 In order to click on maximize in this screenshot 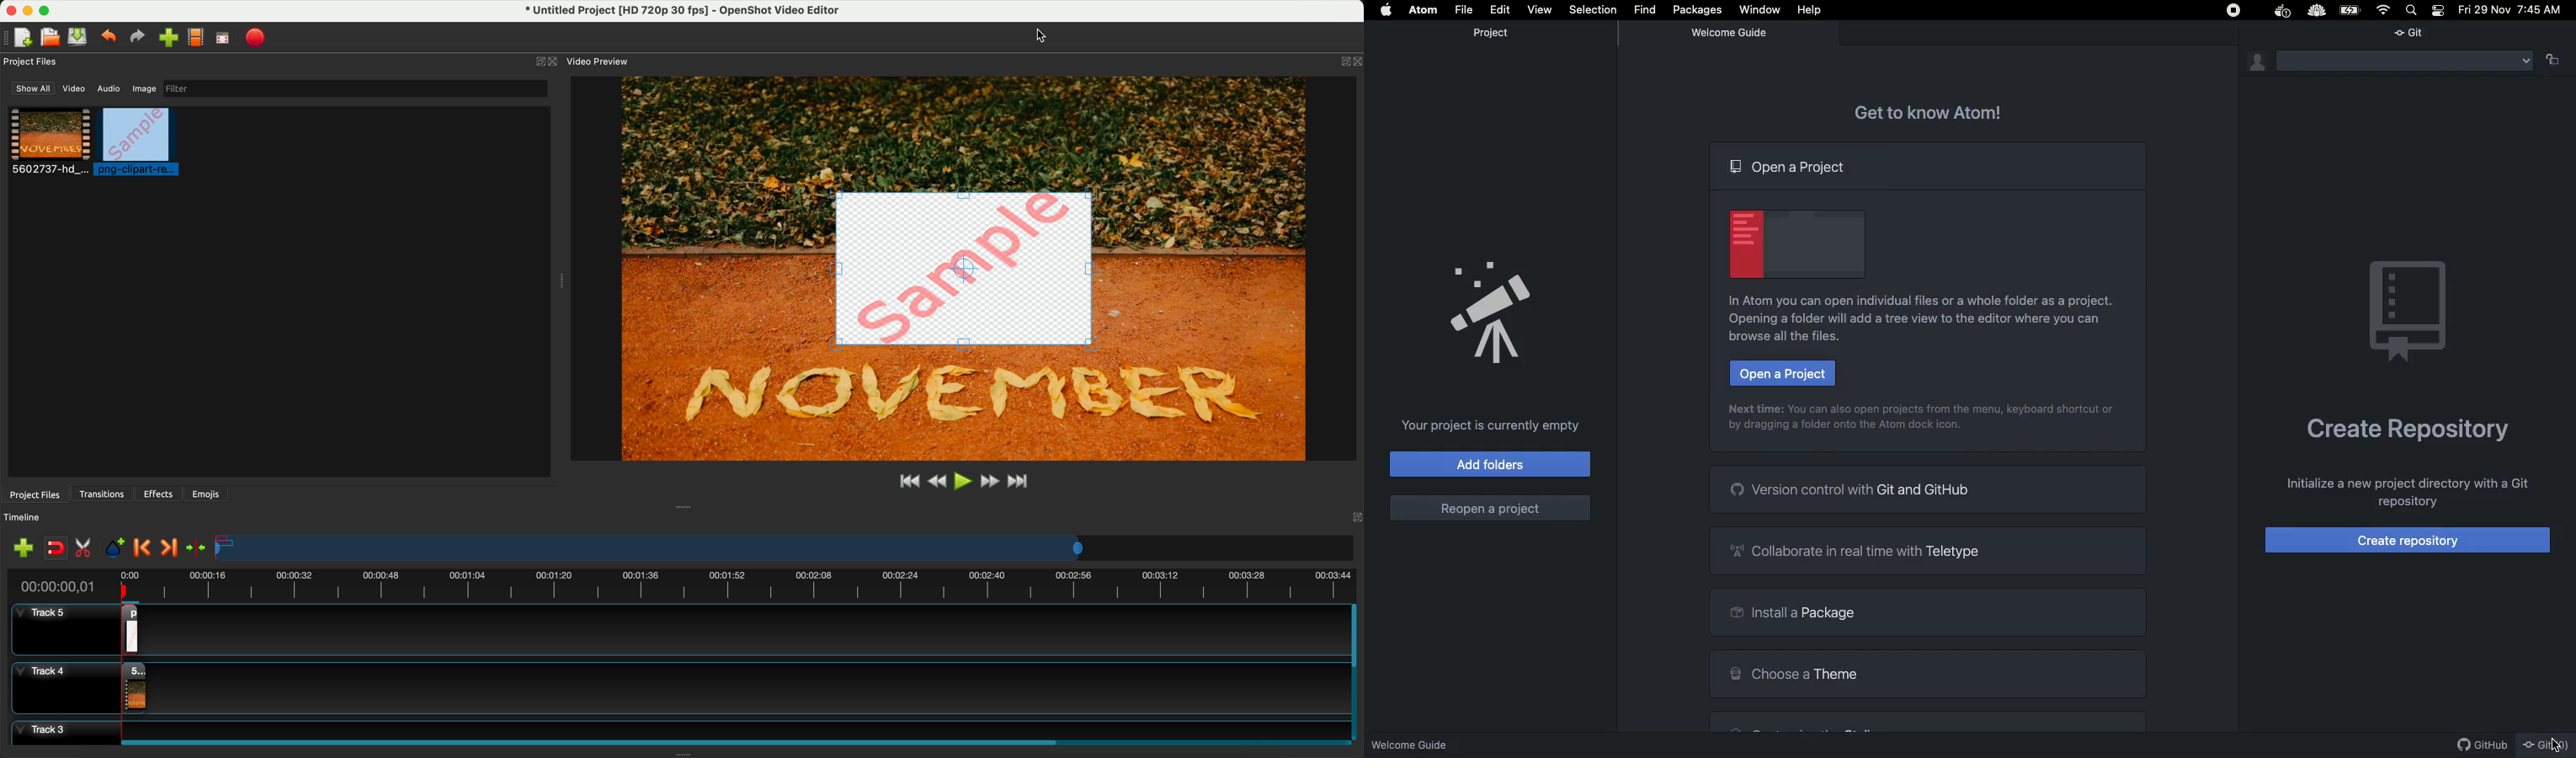, I will do `click(48, 10)`.